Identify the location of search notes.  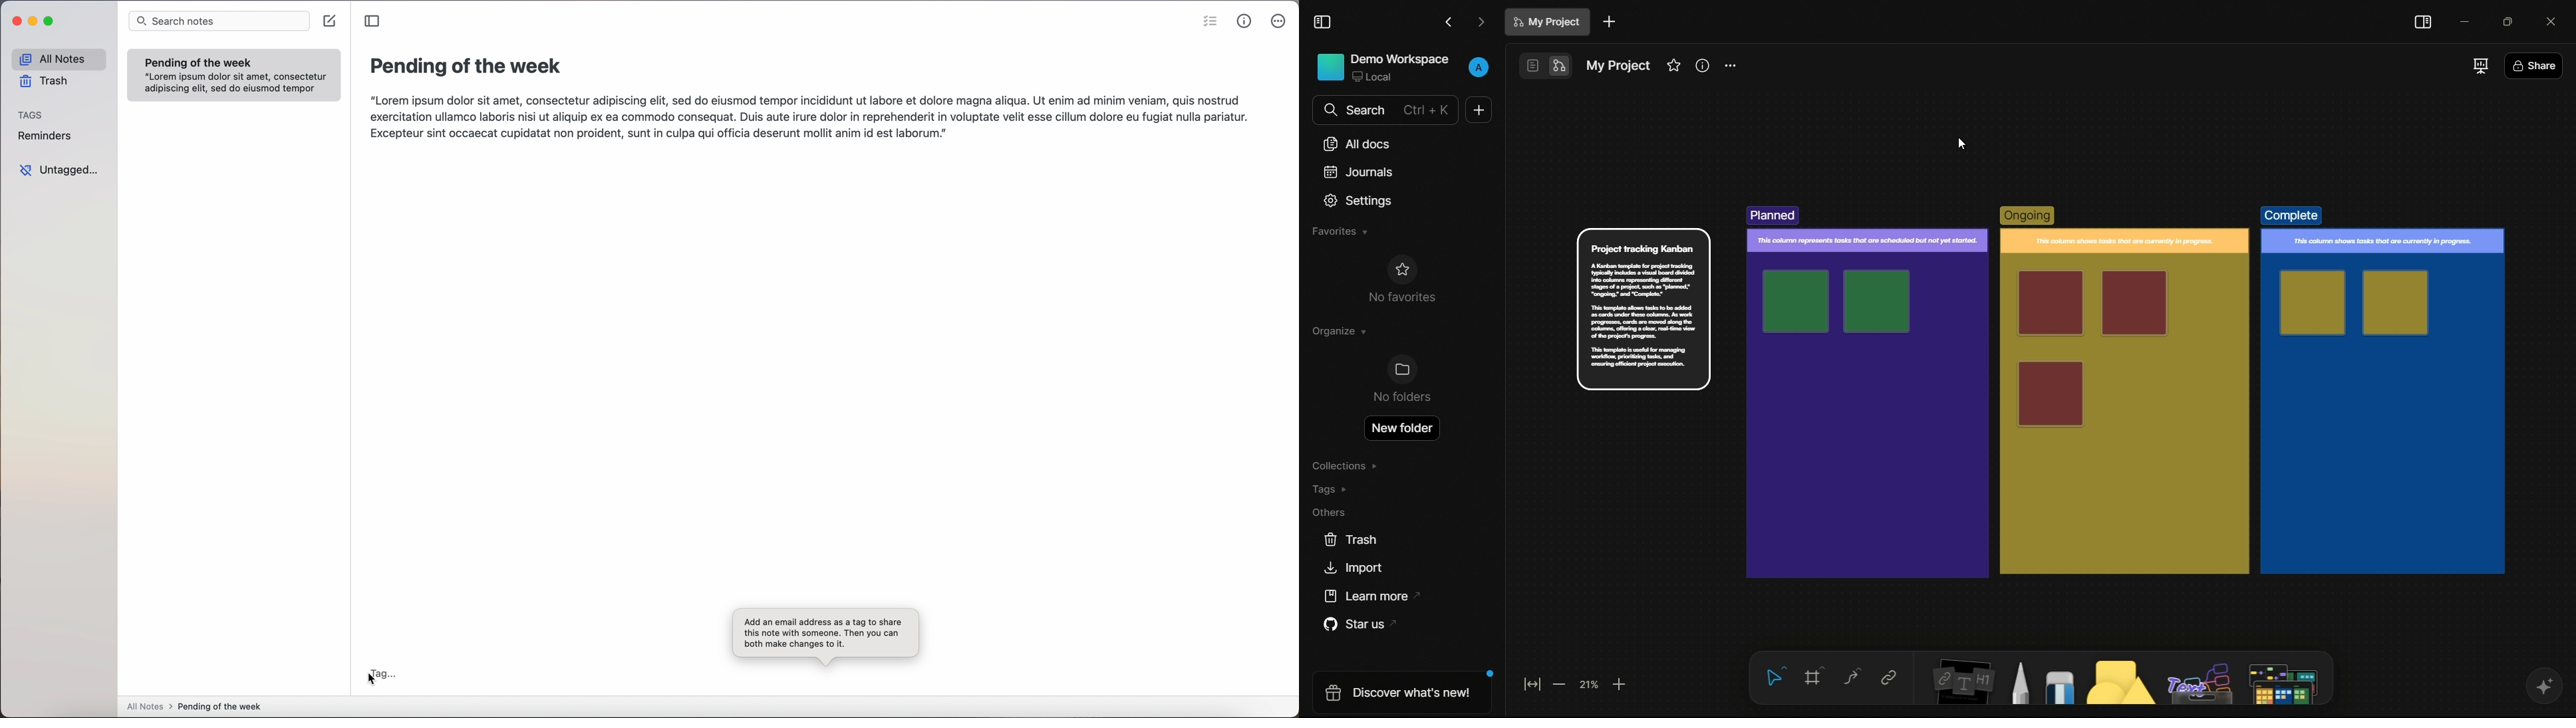
(220, 21).